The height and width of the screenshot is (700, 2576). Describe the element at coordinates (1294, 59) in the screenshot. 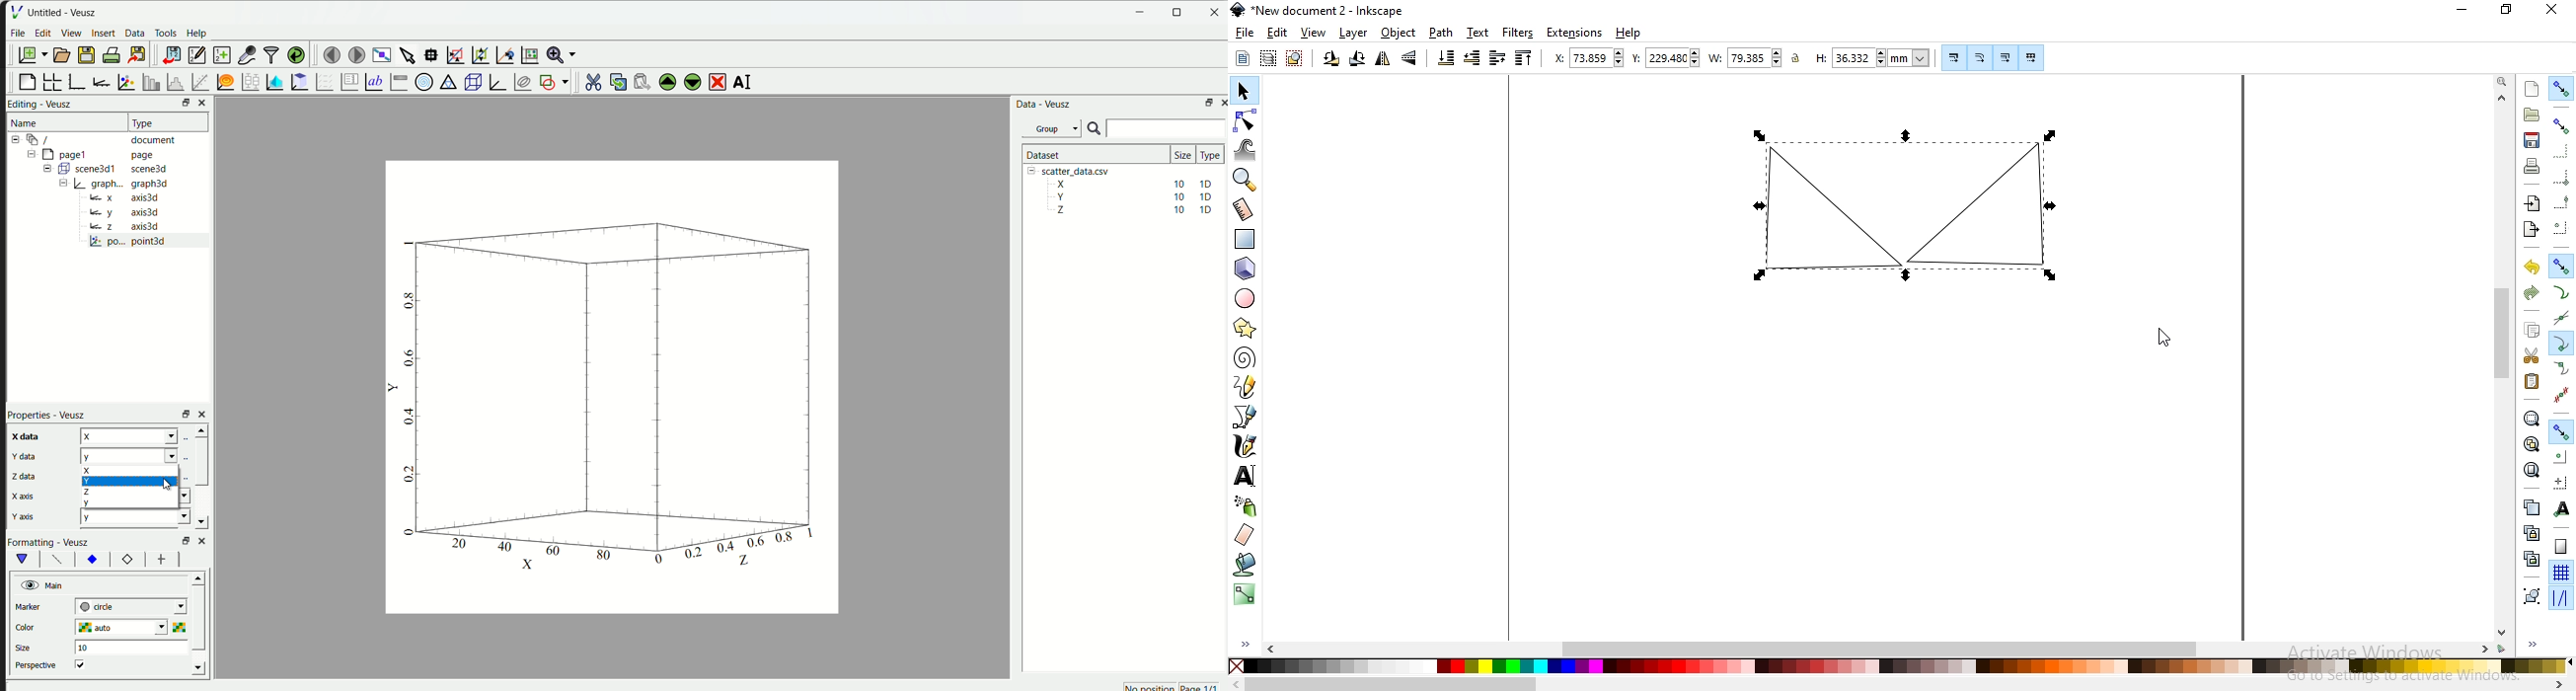

I see `deselect any selected objects or nodes` at that location.